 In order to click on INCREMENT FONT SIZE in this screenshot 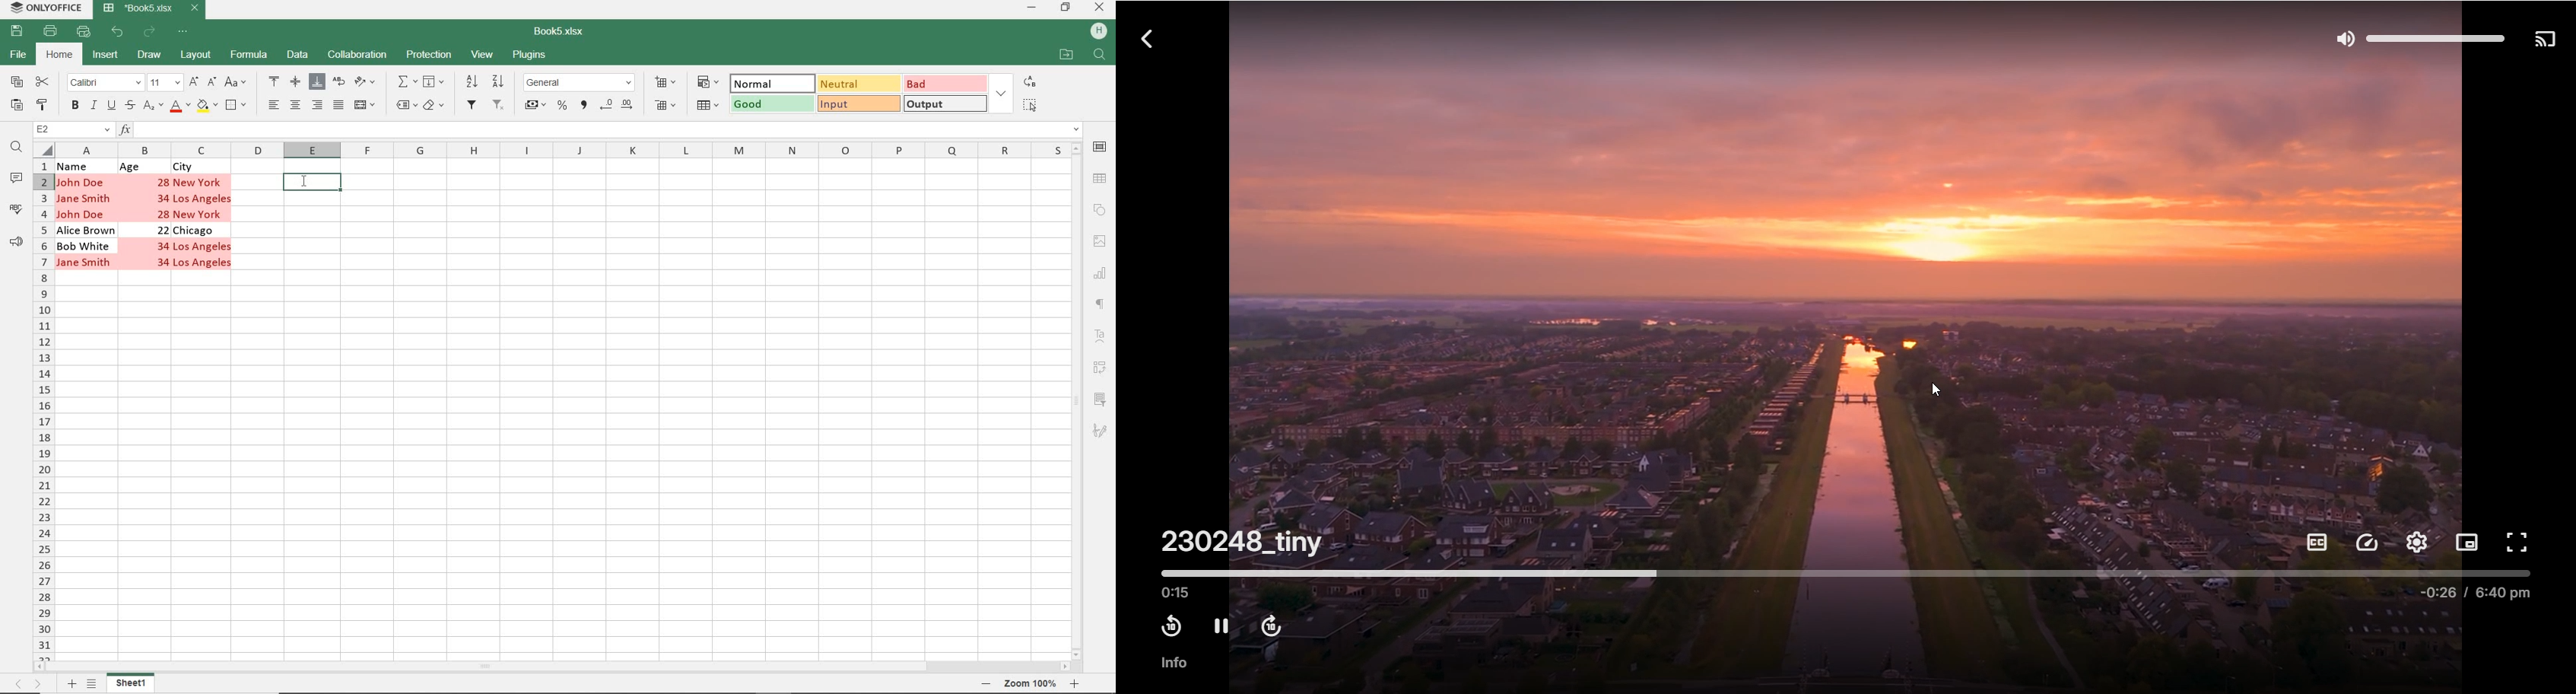, I will do `click(194, 82)`.